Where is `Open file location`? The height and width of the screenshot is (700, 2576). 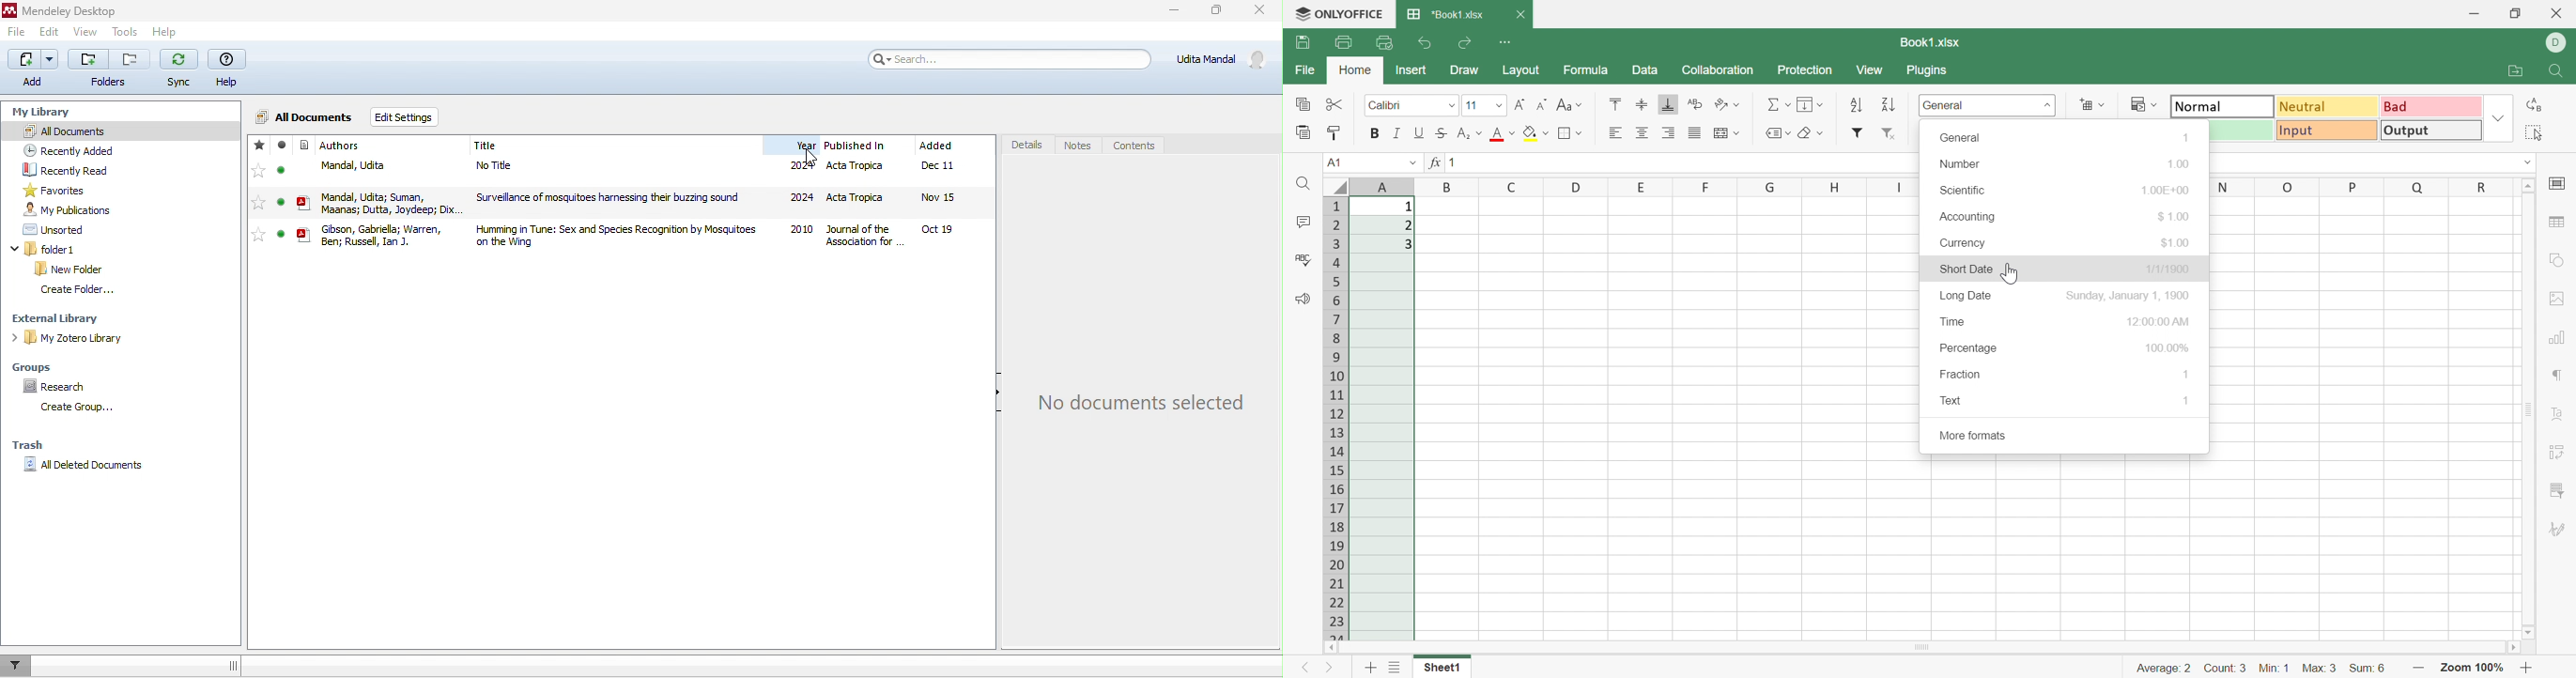
Open file location is located at coordinates (2514, 71).